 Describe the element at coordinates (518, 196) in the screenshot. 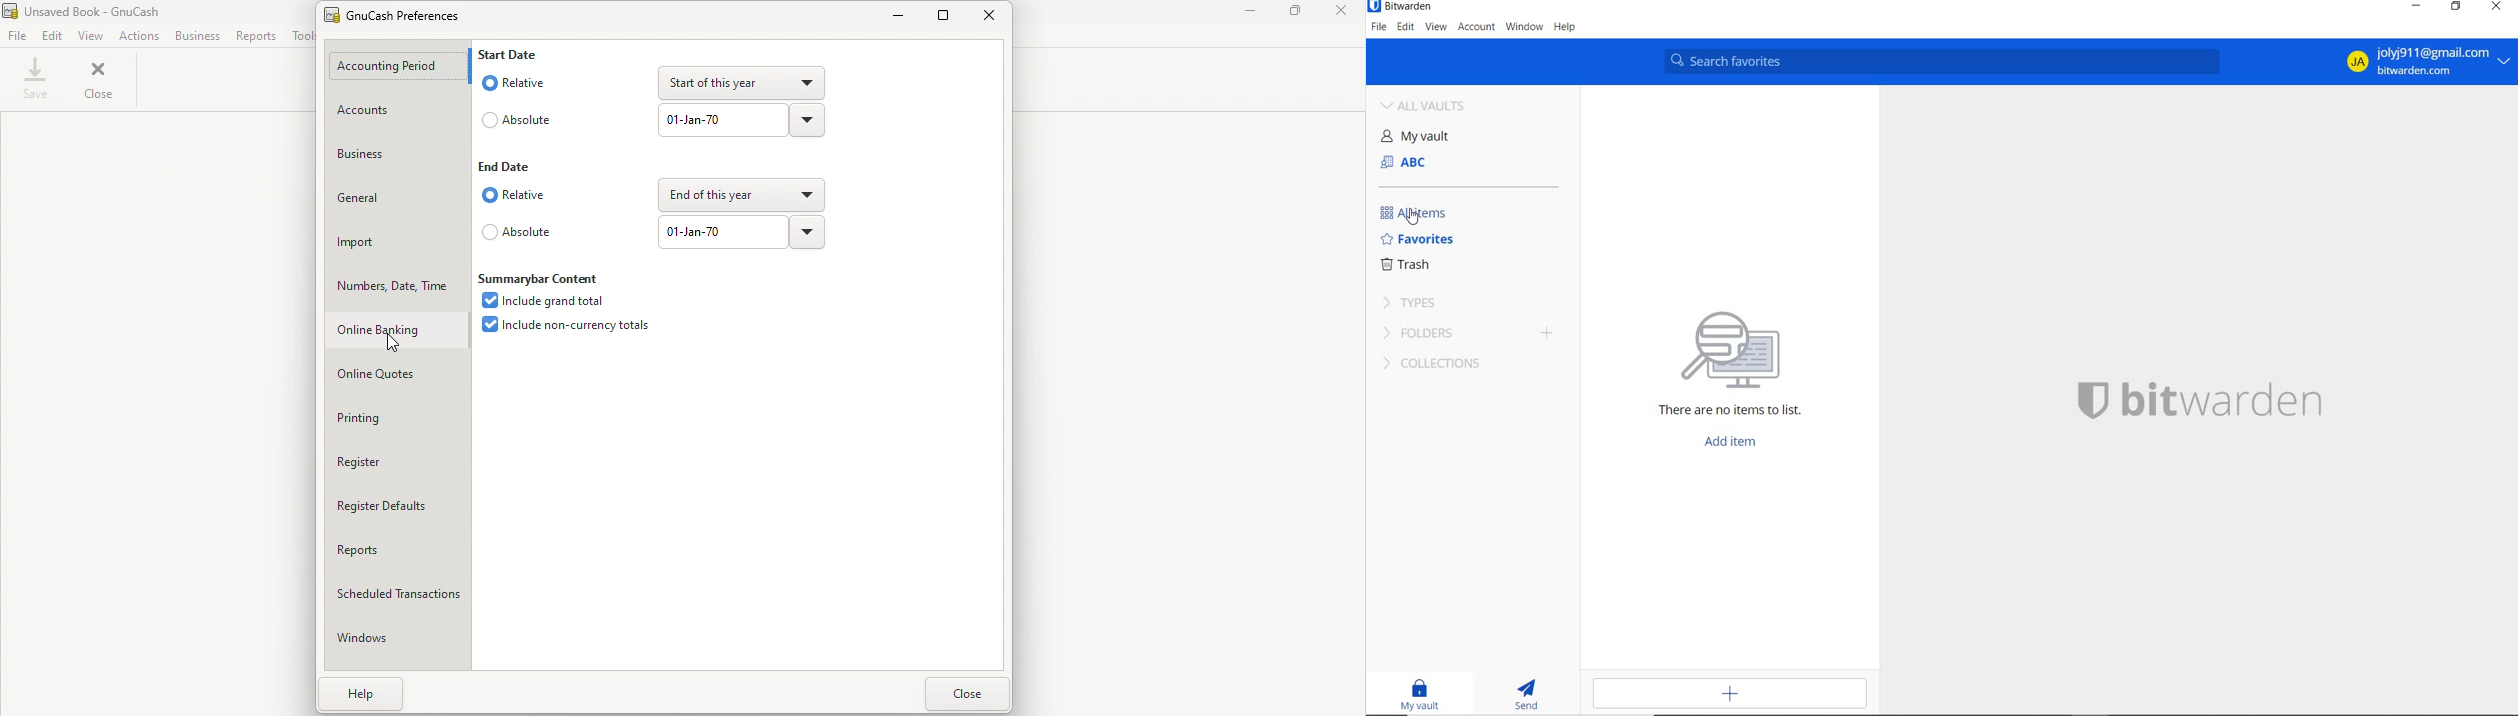

I see `Relative` at that location.